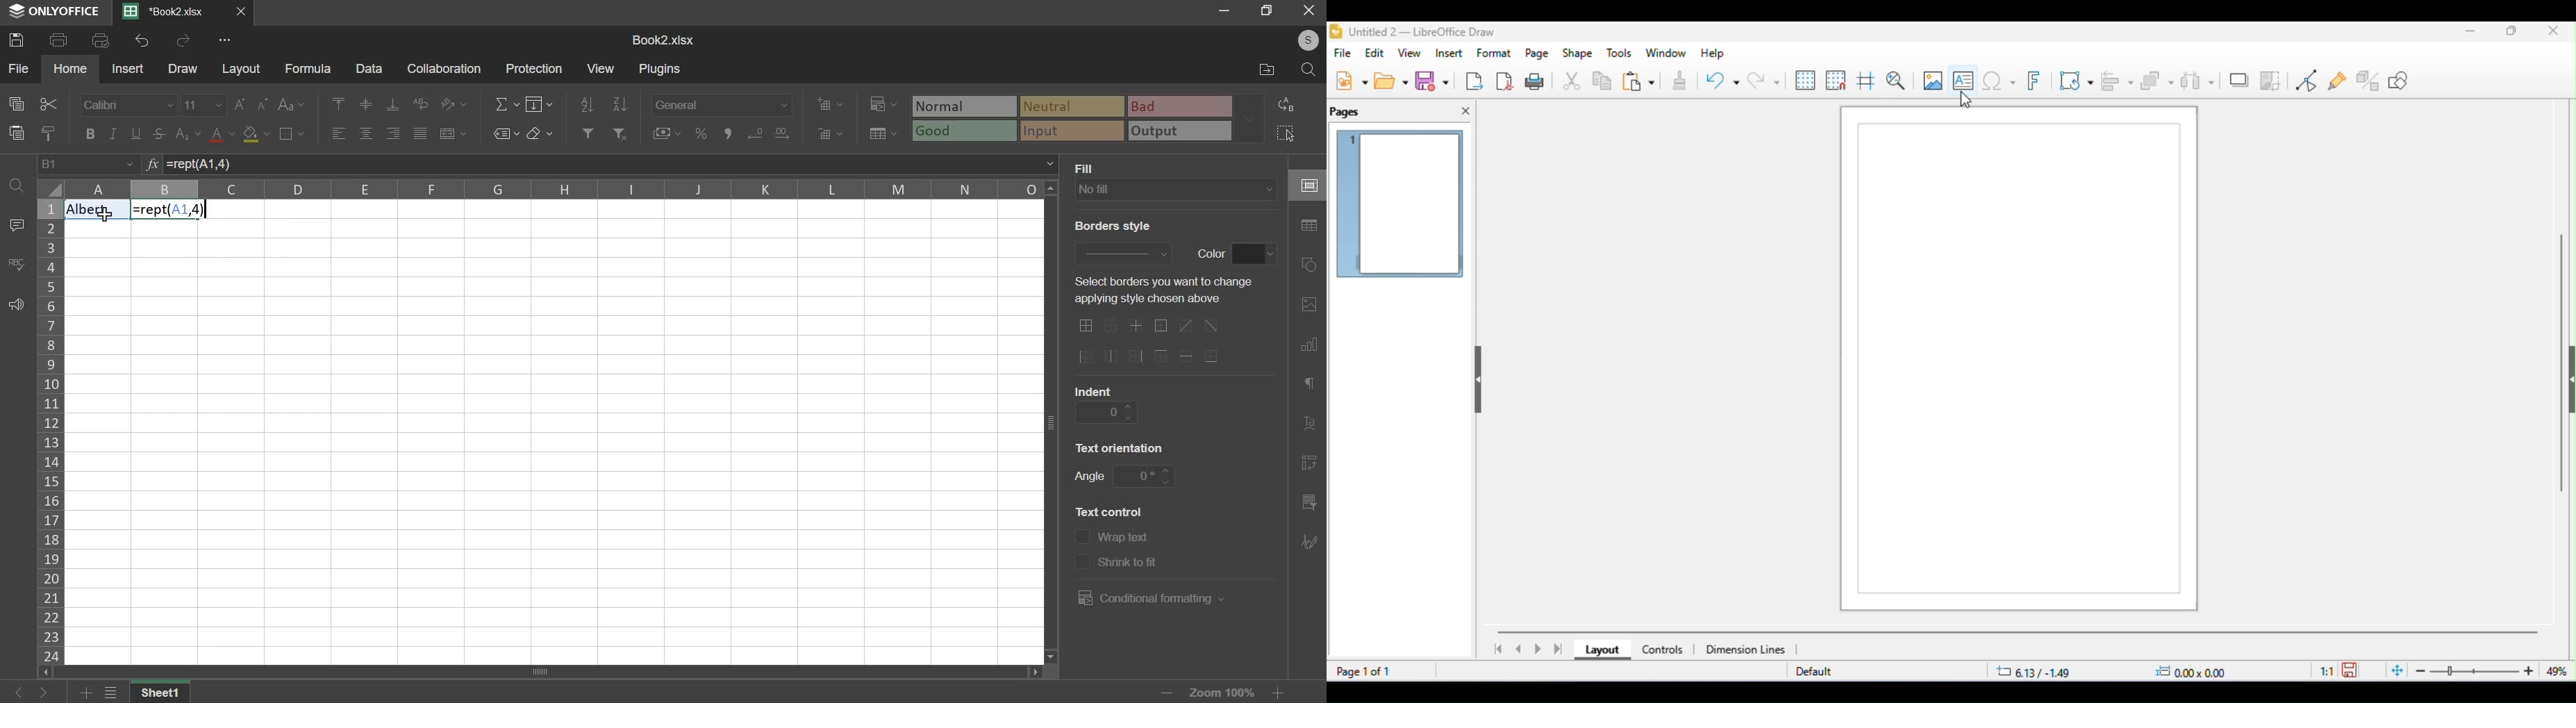 This screenshot has height=728, width=2576. What do you see at coordinates (16, 186) in the screenshot?
I see `find` at bounding box center [16, 186].